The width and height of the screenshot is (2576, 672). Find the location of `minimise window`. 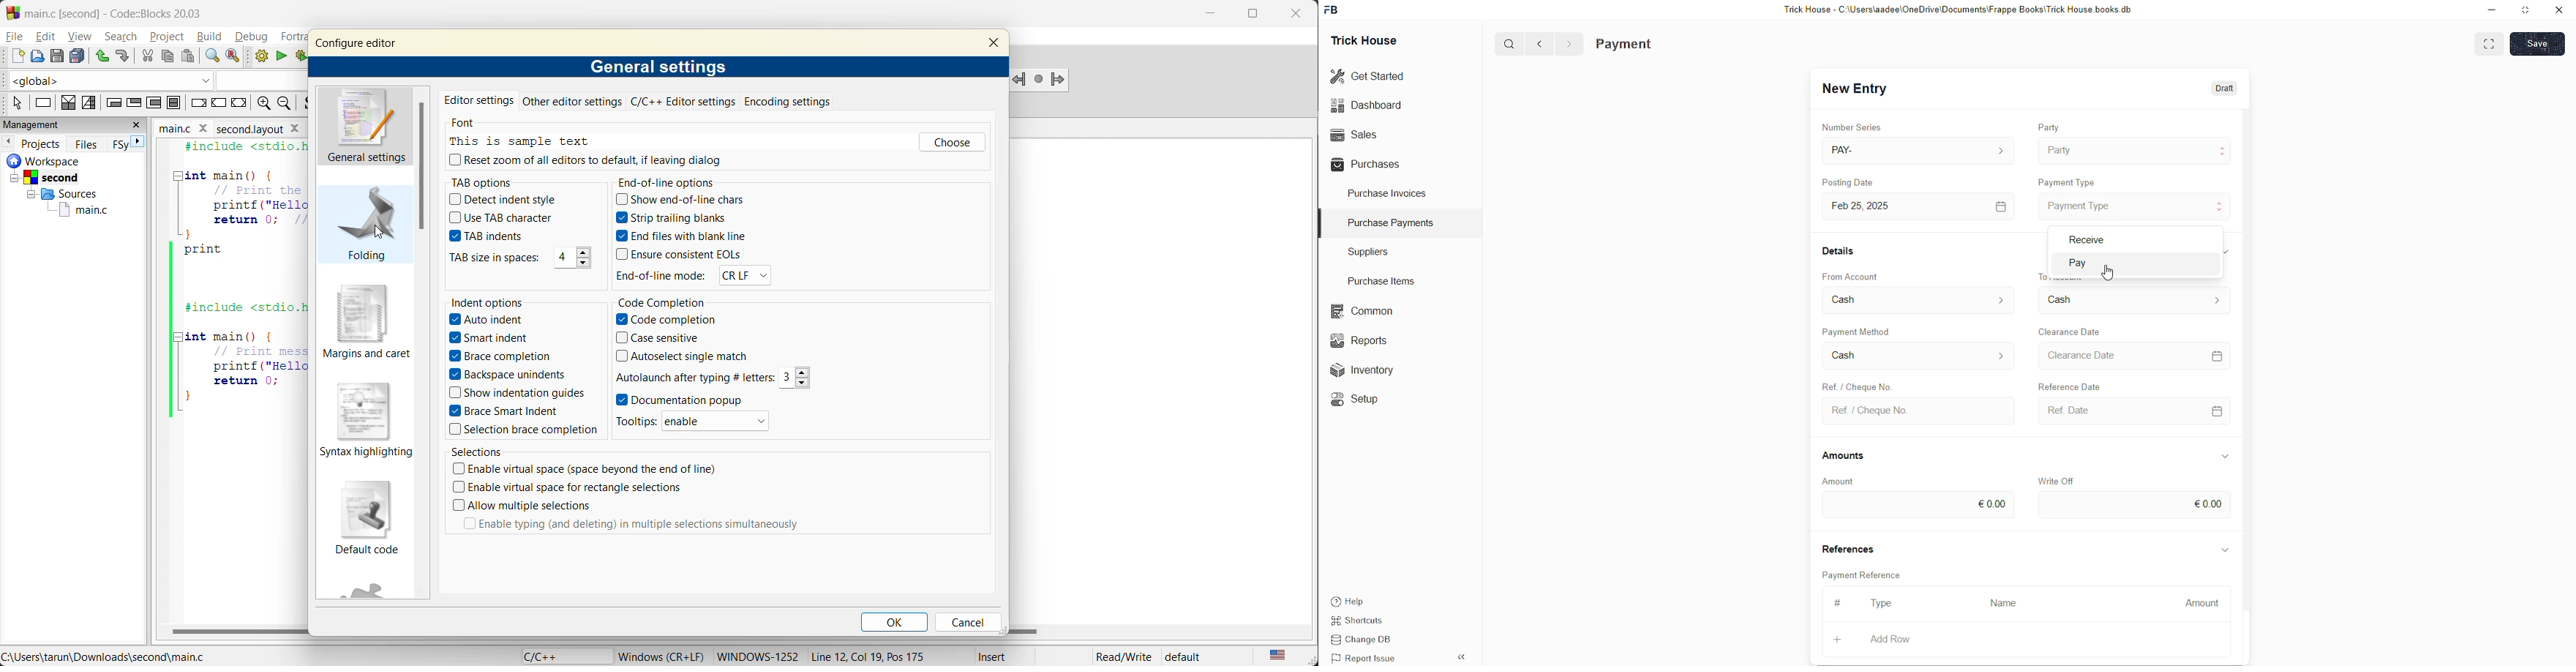

minimise window is located at coordinates (2525, 11).